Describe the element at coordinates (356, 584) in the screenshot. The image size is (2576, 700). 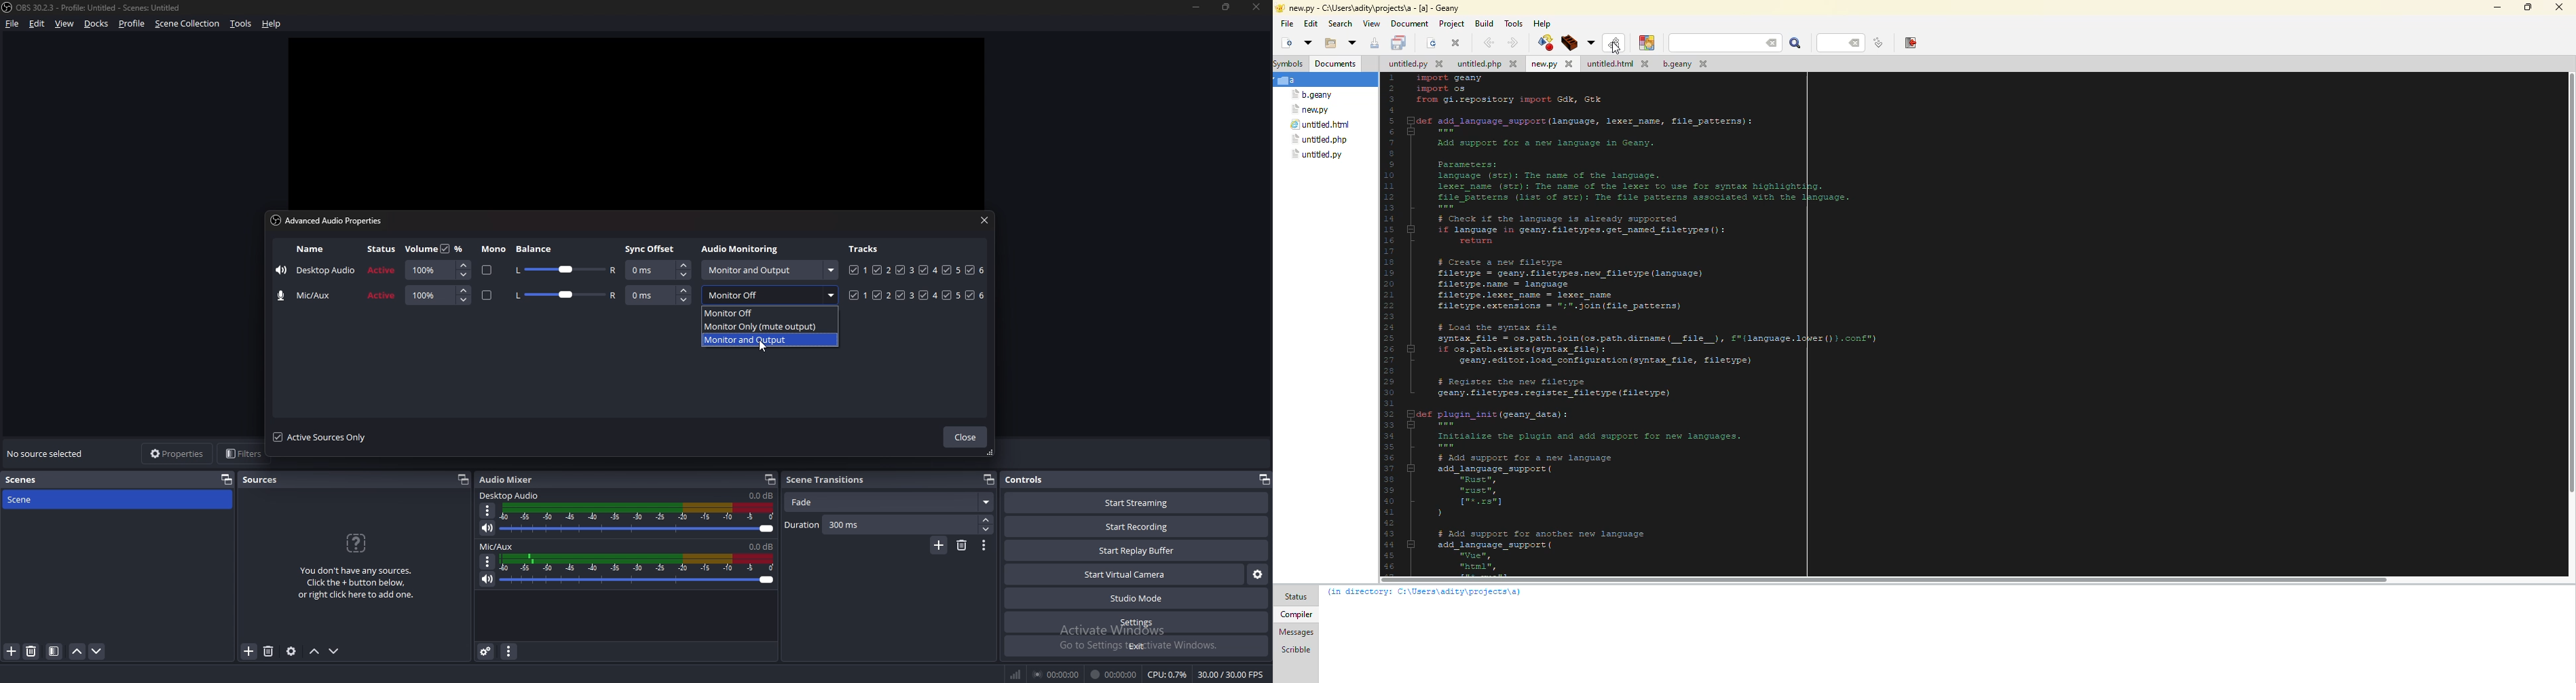
I see `You don't have any sources.Click the + button below,or right click here to add one.` at that location.